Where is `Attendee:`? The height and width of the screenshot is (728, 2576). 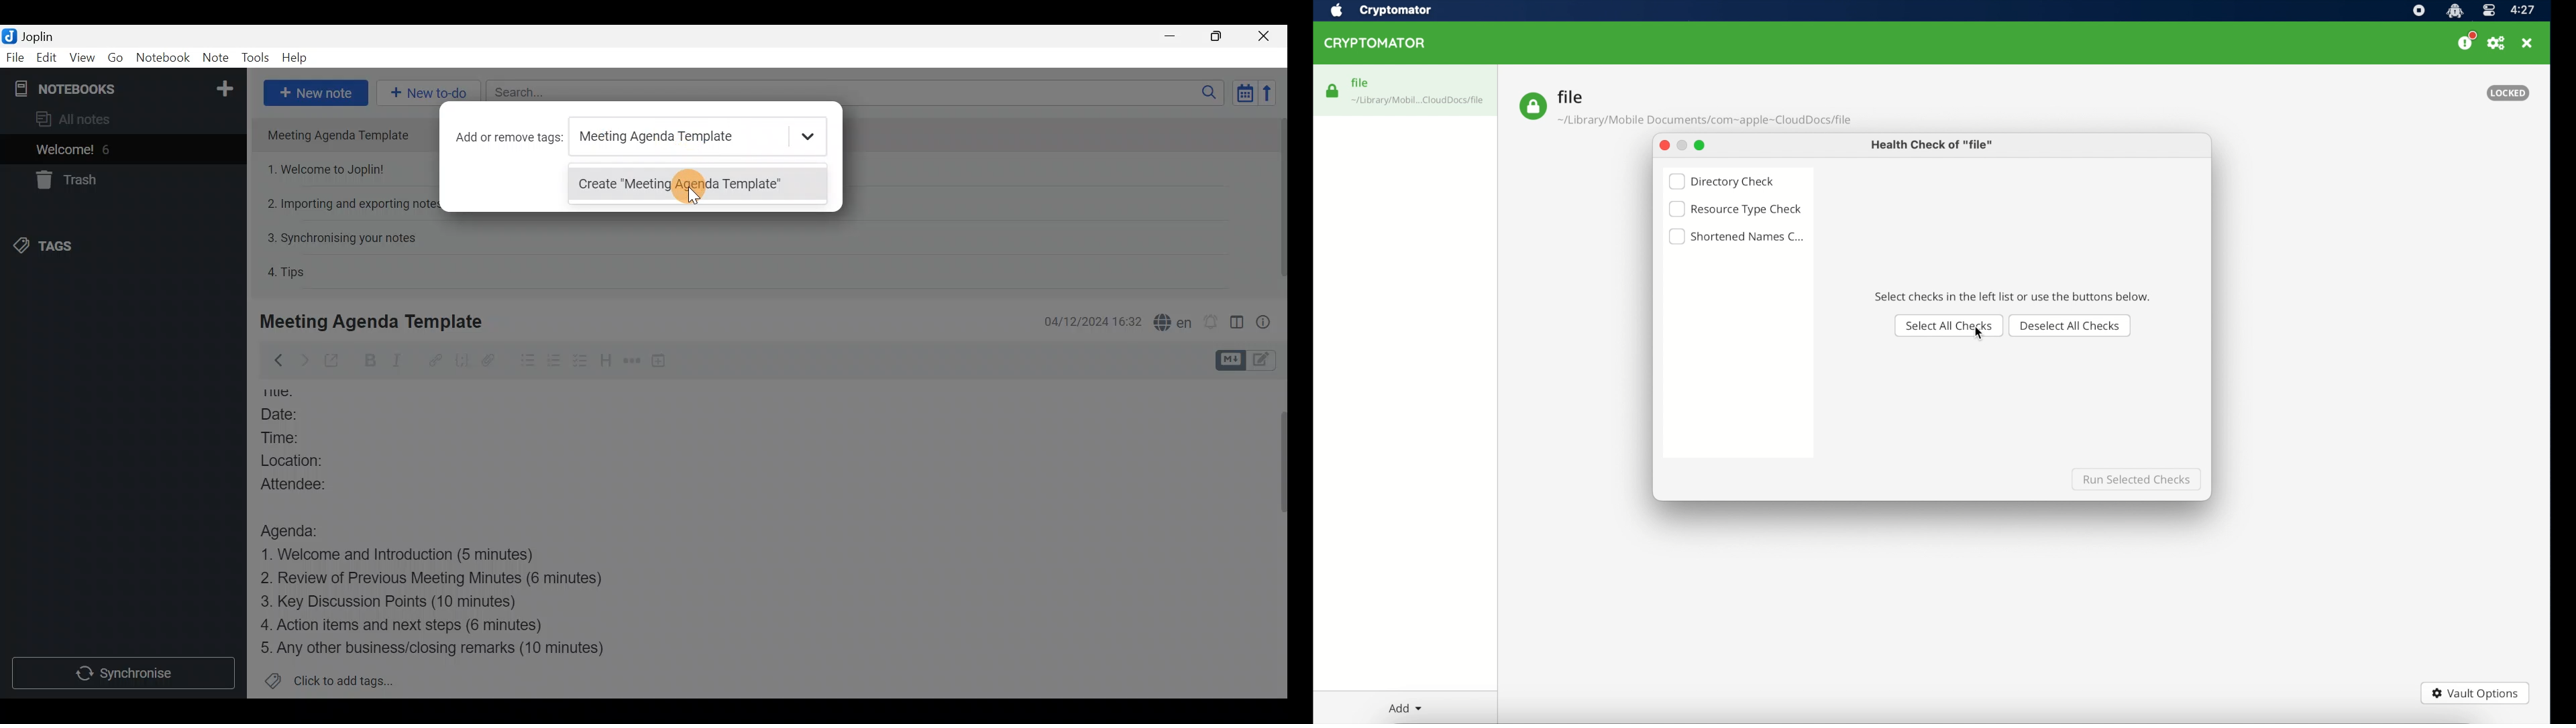
Attendee: is located at coordinates (309, 483).